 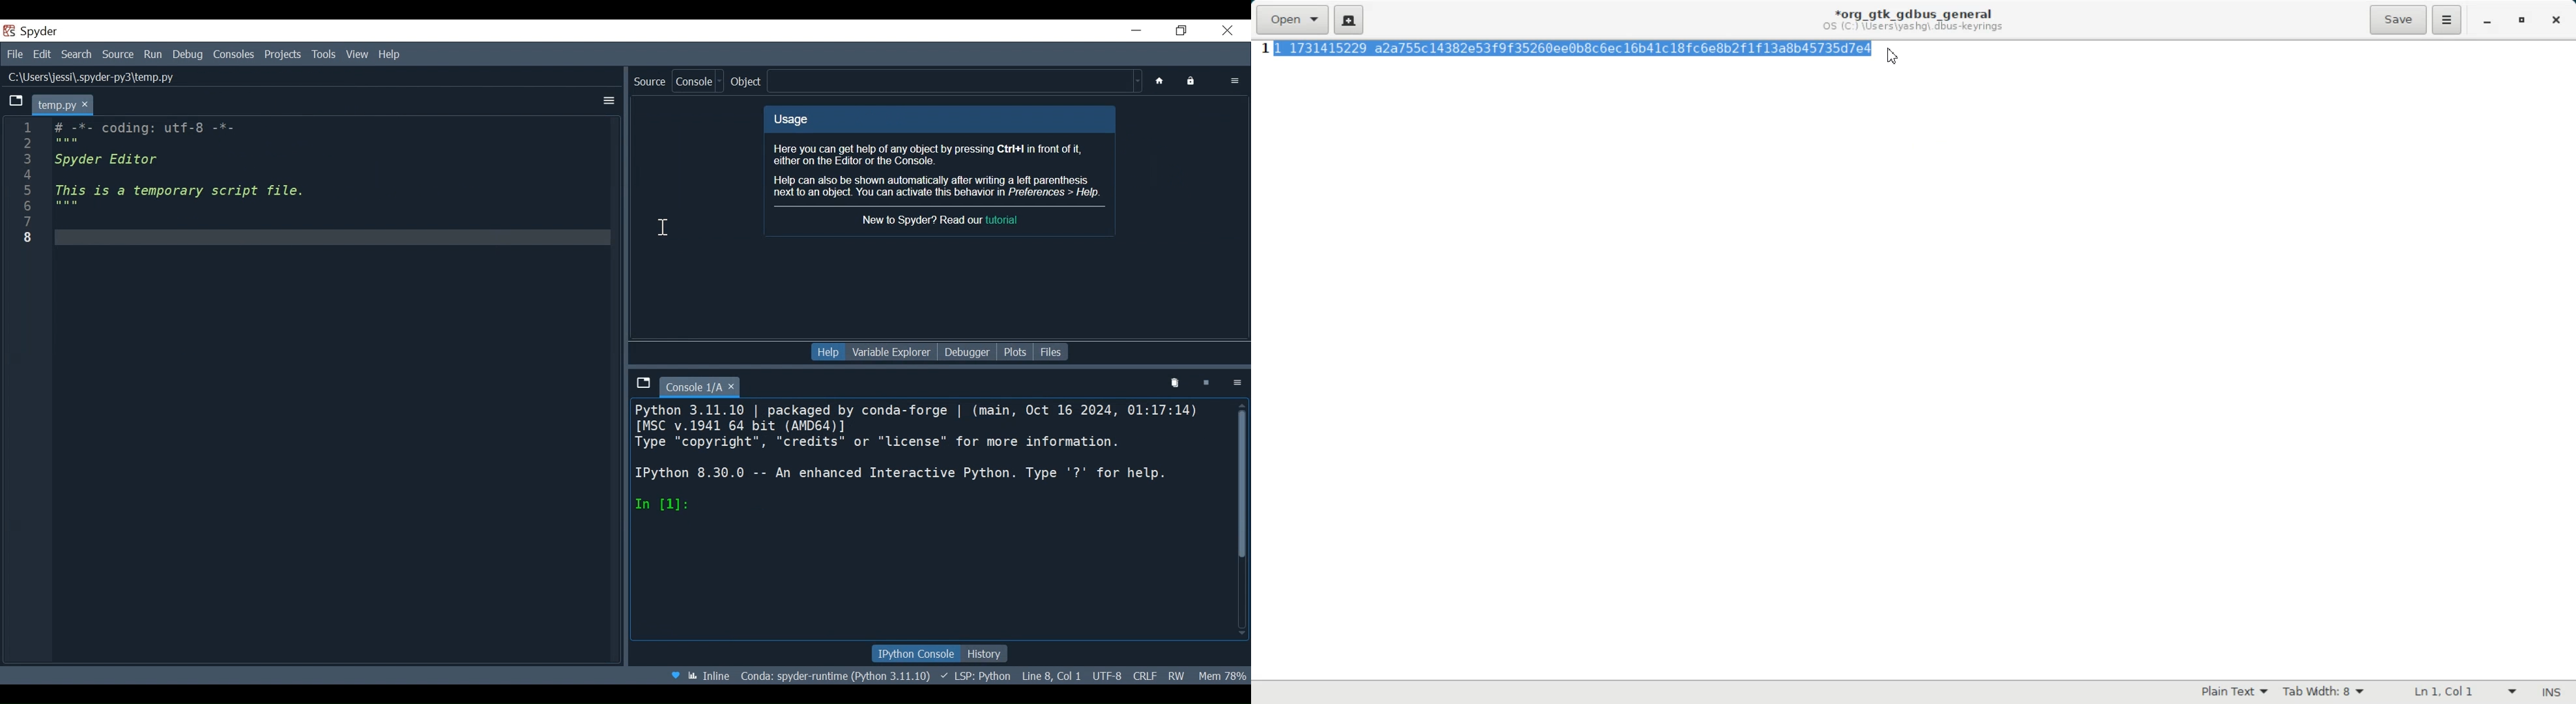 What do you see at coordinates (828, 351) in the screenshot?
I see `Help` at bounding box center [828, 351].